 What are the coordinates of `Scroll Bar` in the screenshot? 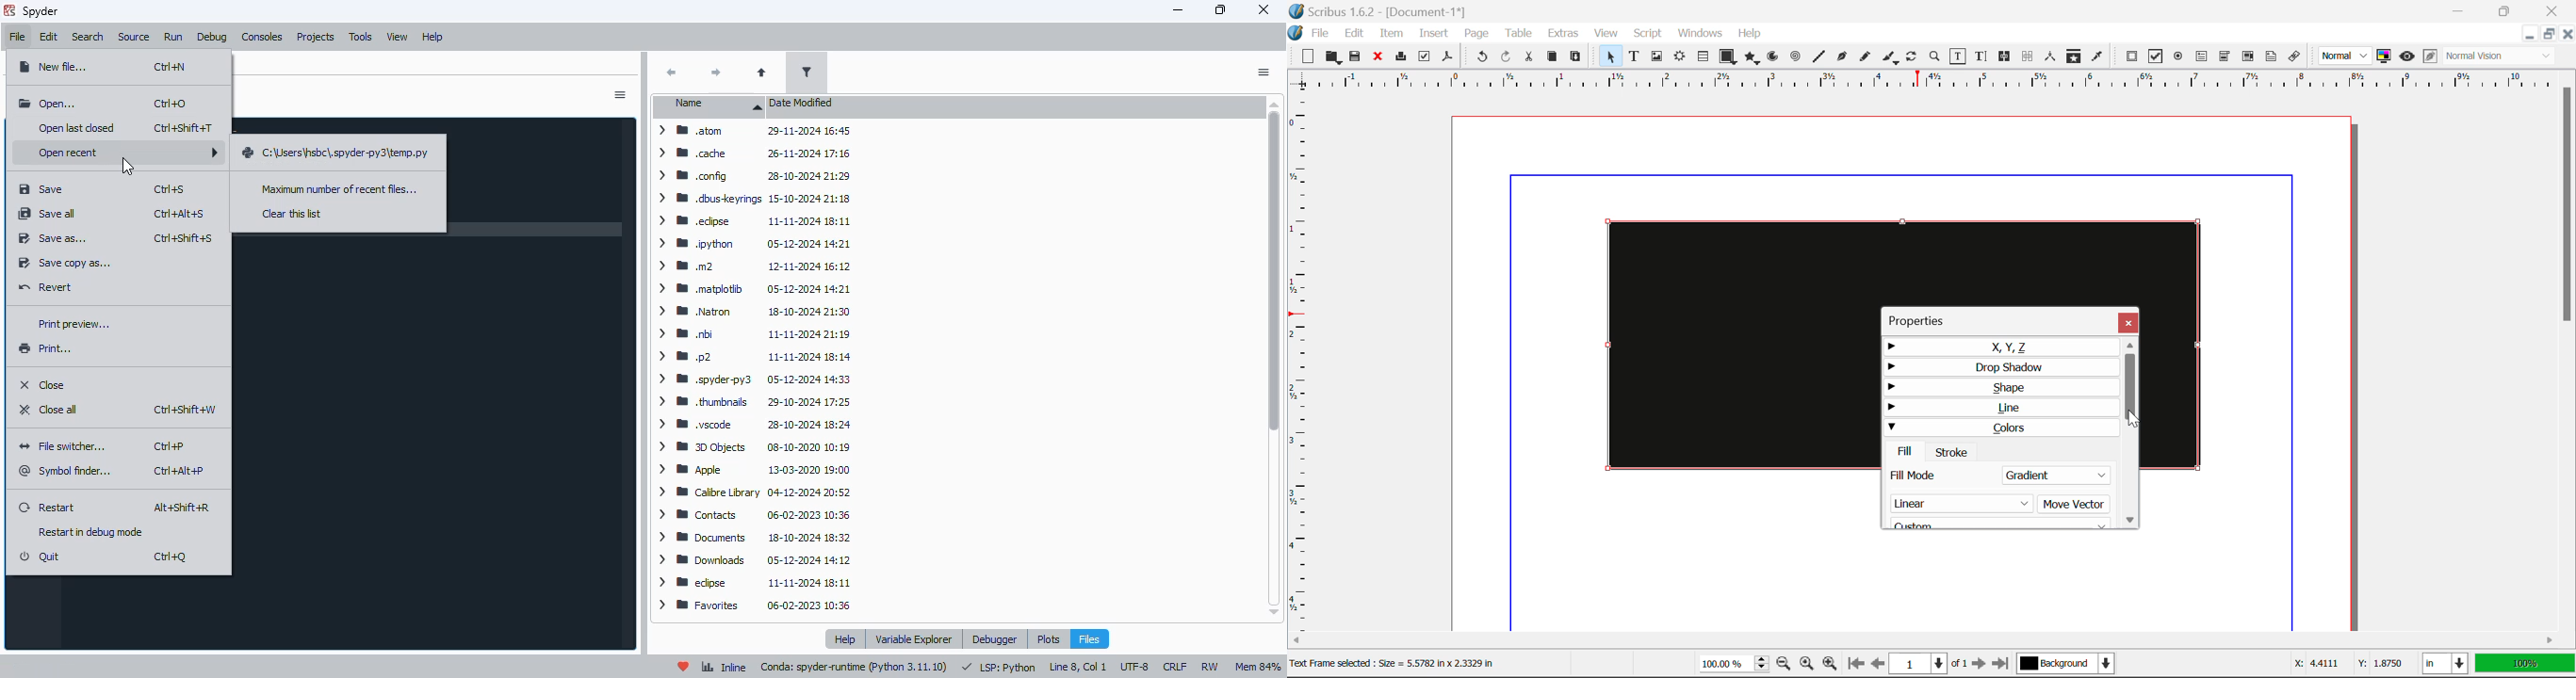 It's located at (1924, 642).